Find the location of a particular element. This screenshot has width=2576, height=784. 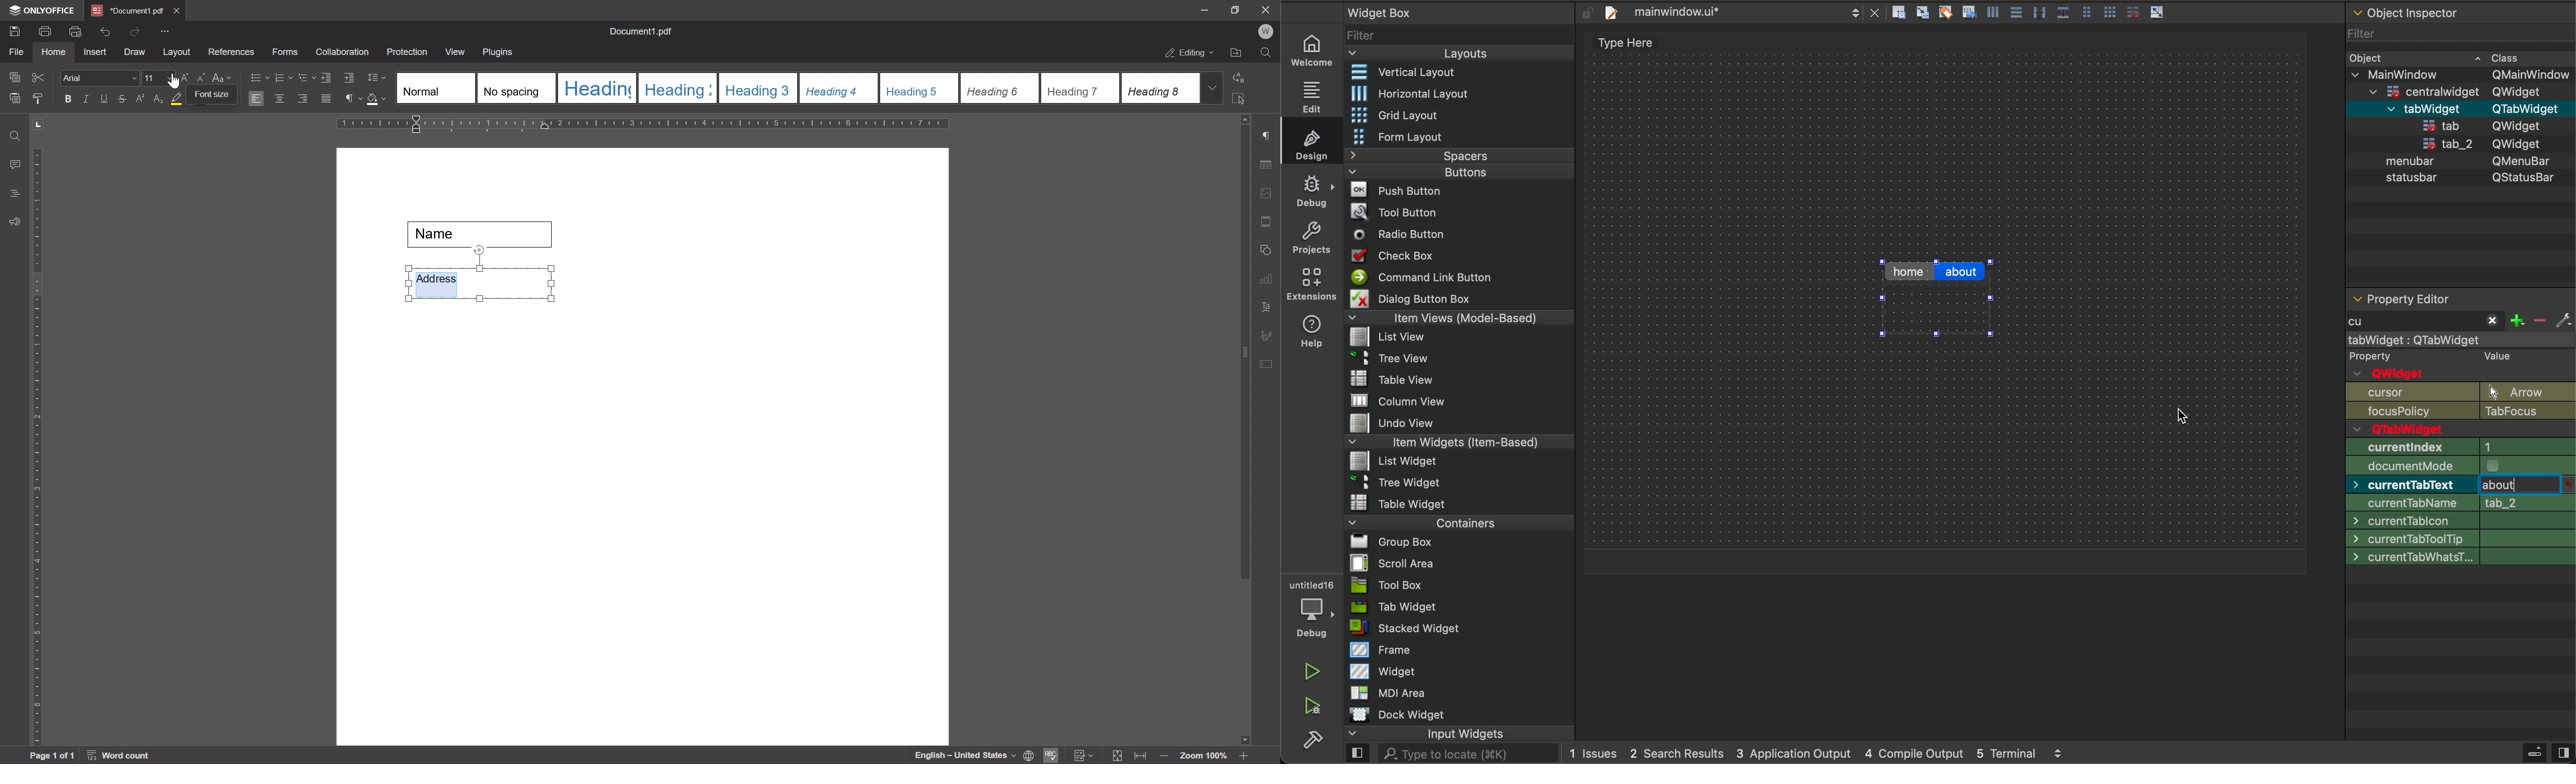

property editor is located at coordinates (2449, 297).